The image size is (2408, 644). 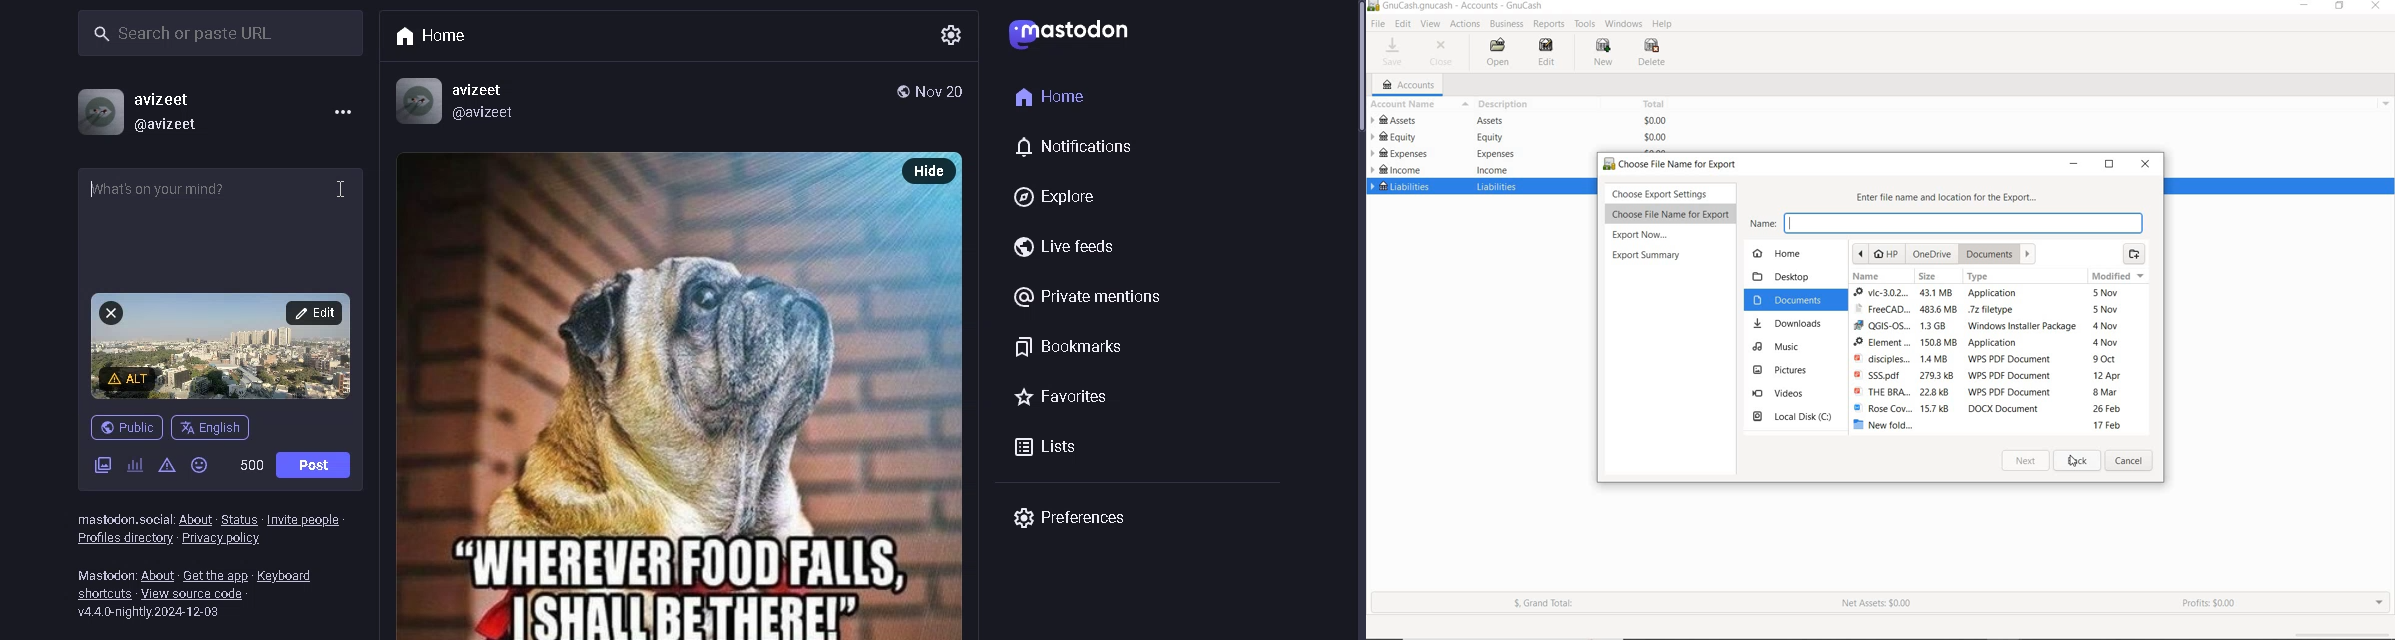 What do you see at coordinates (123, 539) in the screenshot?
I see `profile directory` at bounding box center [123, 539].